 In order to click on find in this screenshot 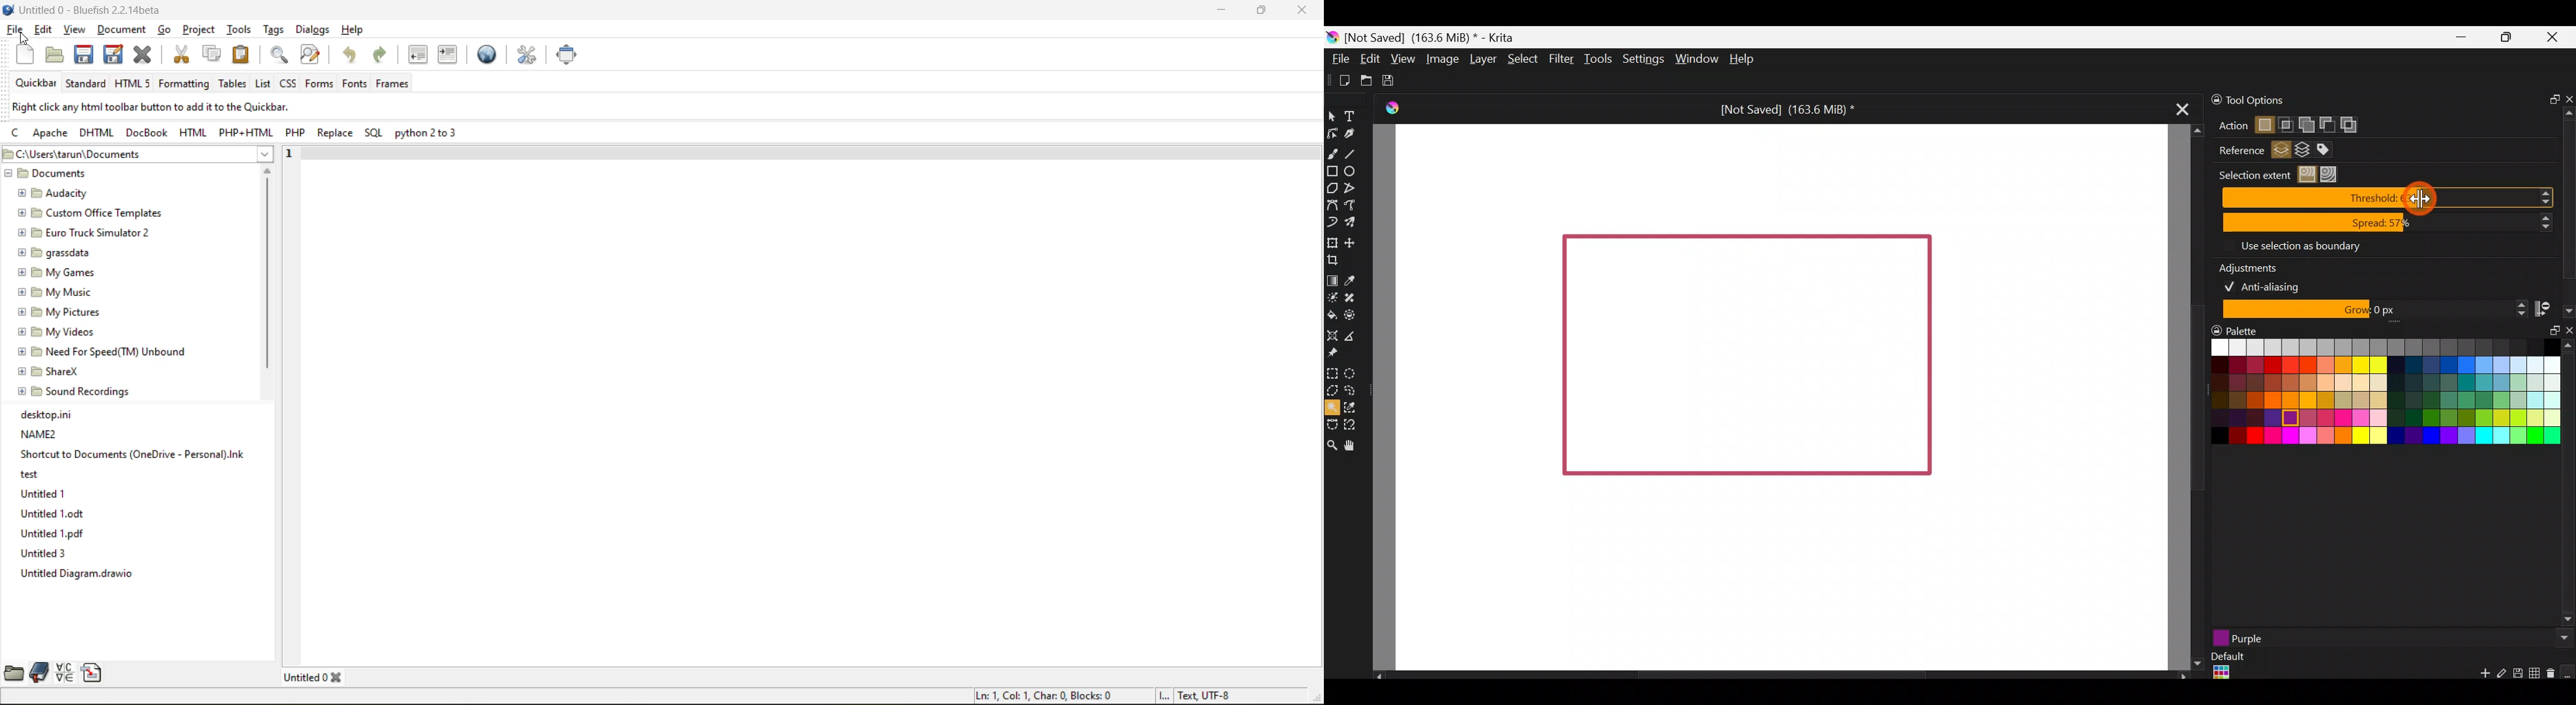, I will do `click(277, 56)`.